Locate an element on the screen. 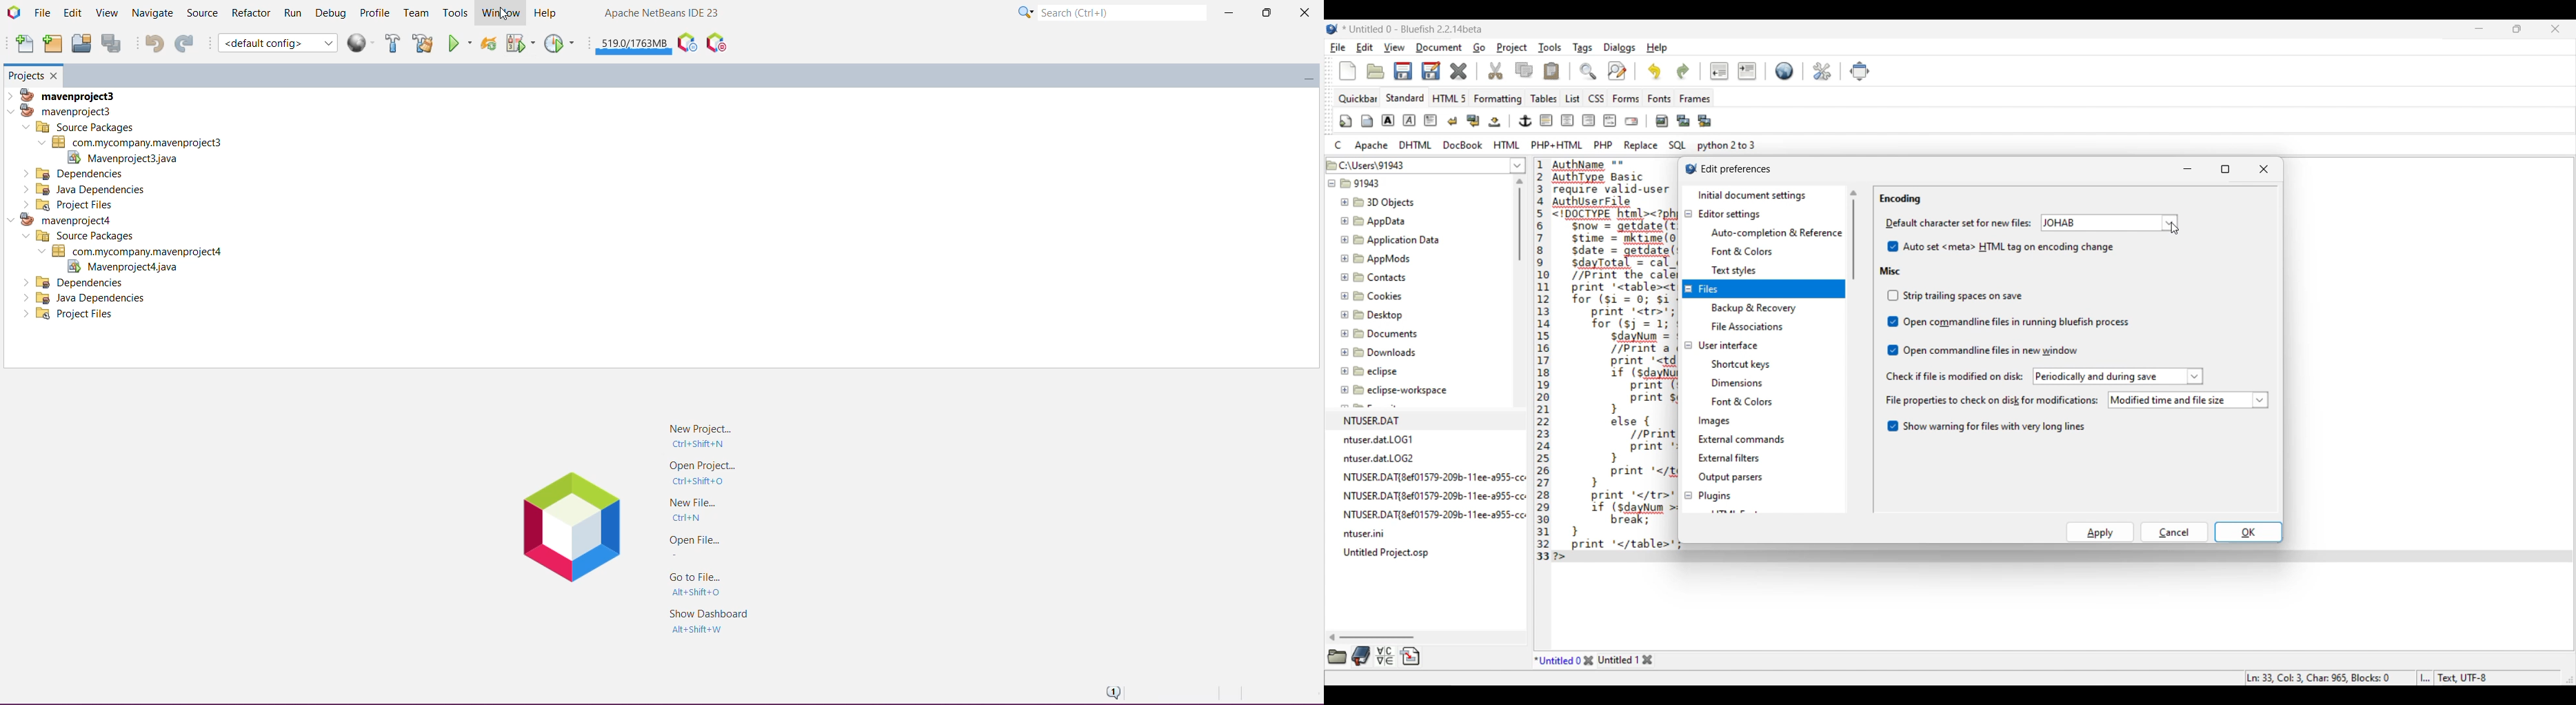 The image size is (2576, 728). File explorer is located at coordinates (1417, 358).